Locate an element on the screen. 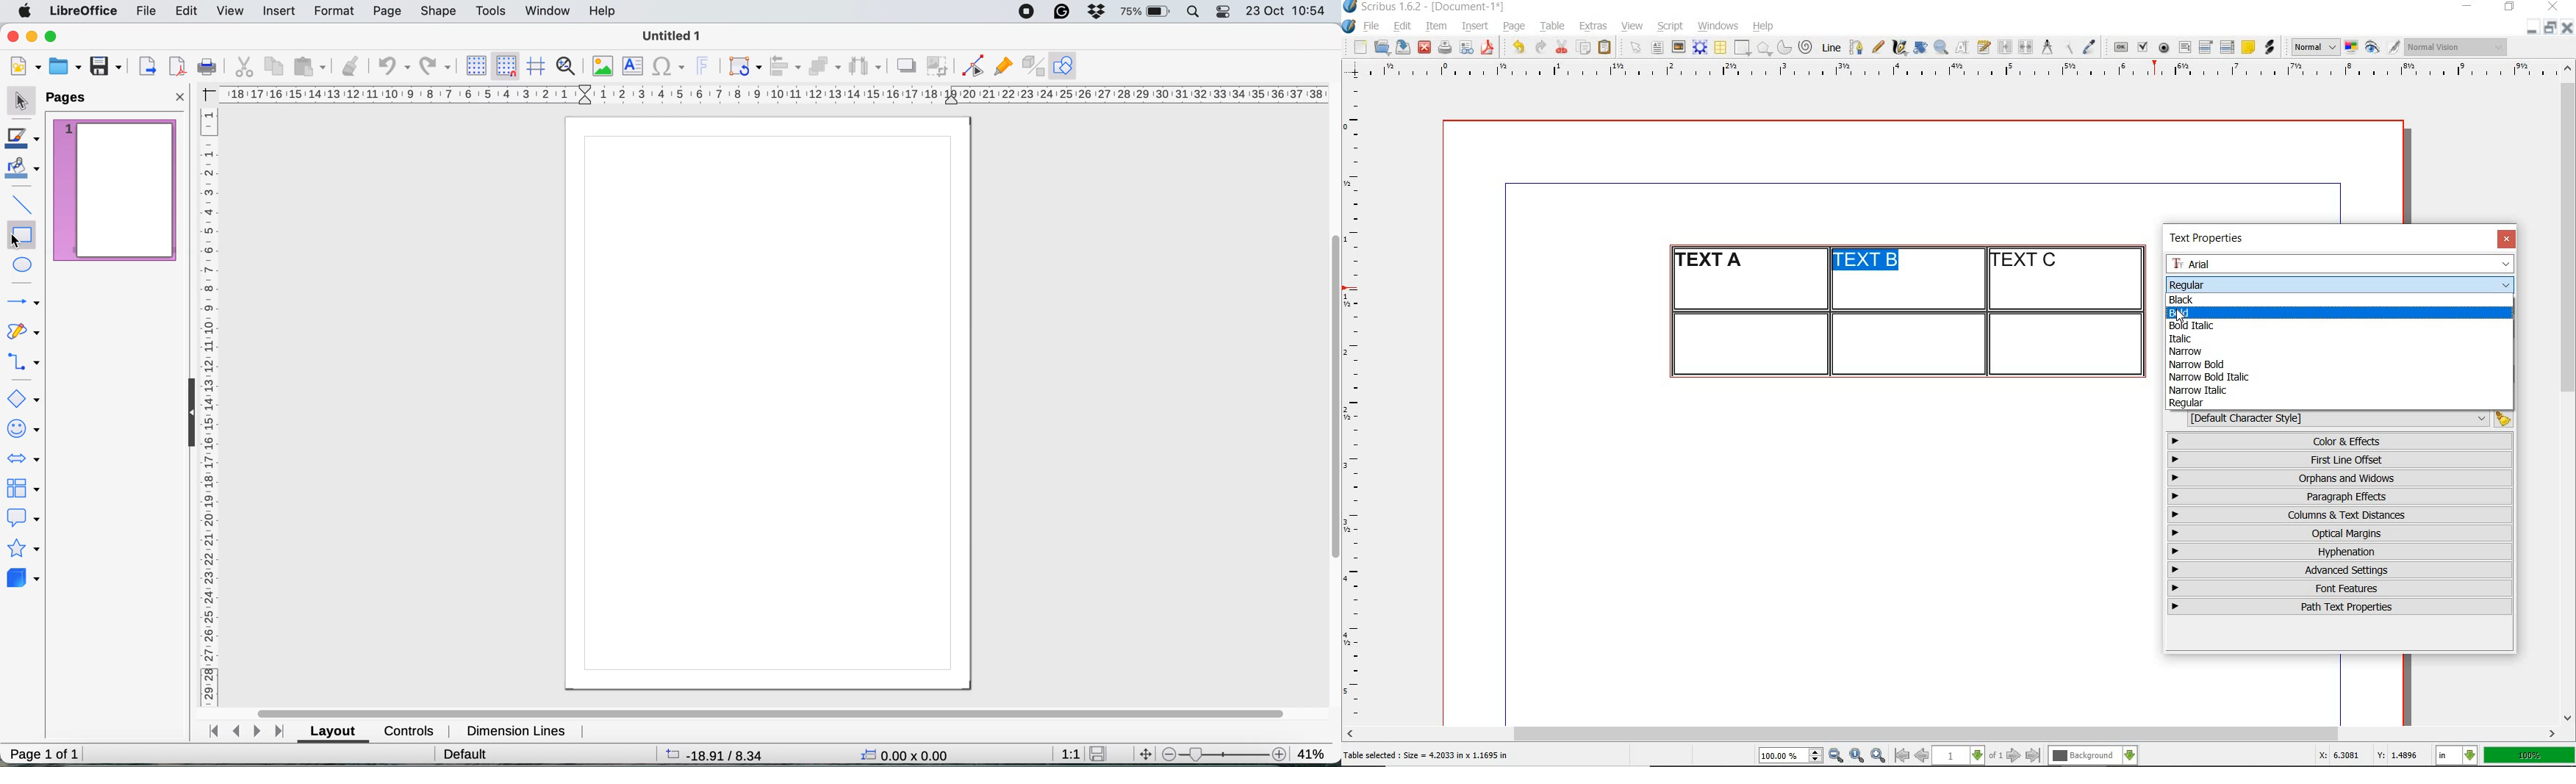 This screenshot has width=2576, height=784. -19.91/8.34 is located at coordinates (716, 754).